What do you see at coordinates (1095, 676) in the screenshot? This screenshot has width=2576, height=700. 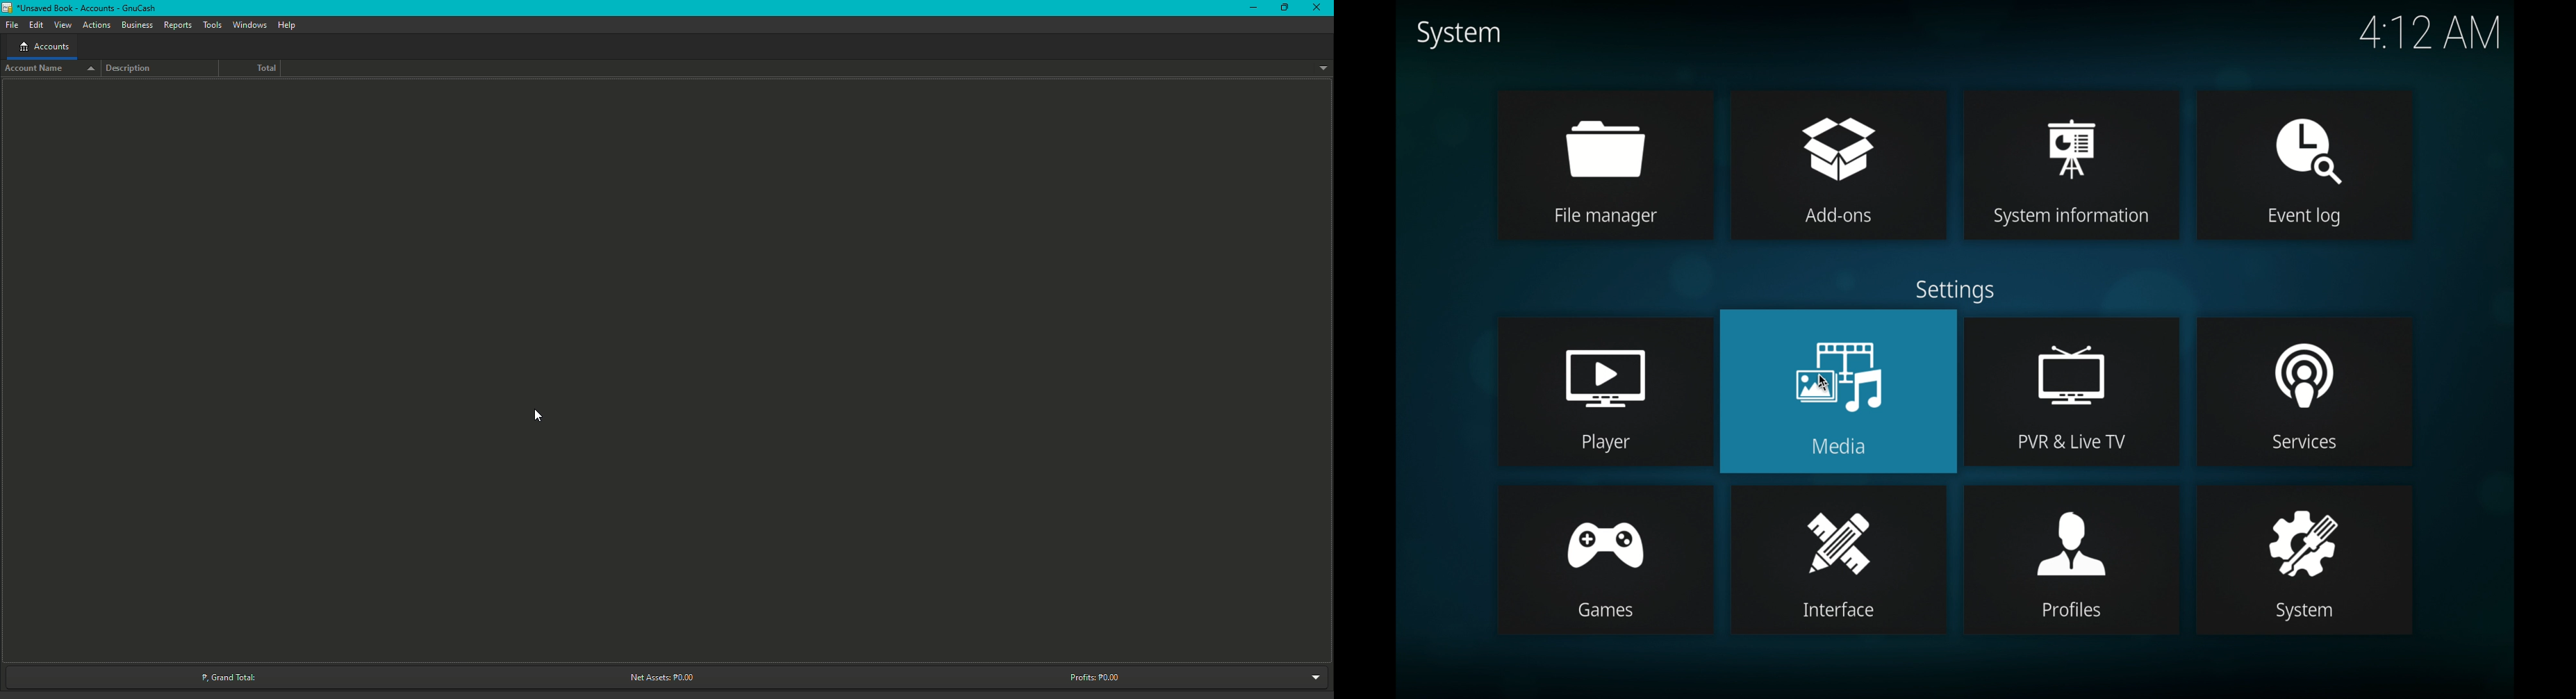 I see `Profits` at bounding box center [1095, 676].